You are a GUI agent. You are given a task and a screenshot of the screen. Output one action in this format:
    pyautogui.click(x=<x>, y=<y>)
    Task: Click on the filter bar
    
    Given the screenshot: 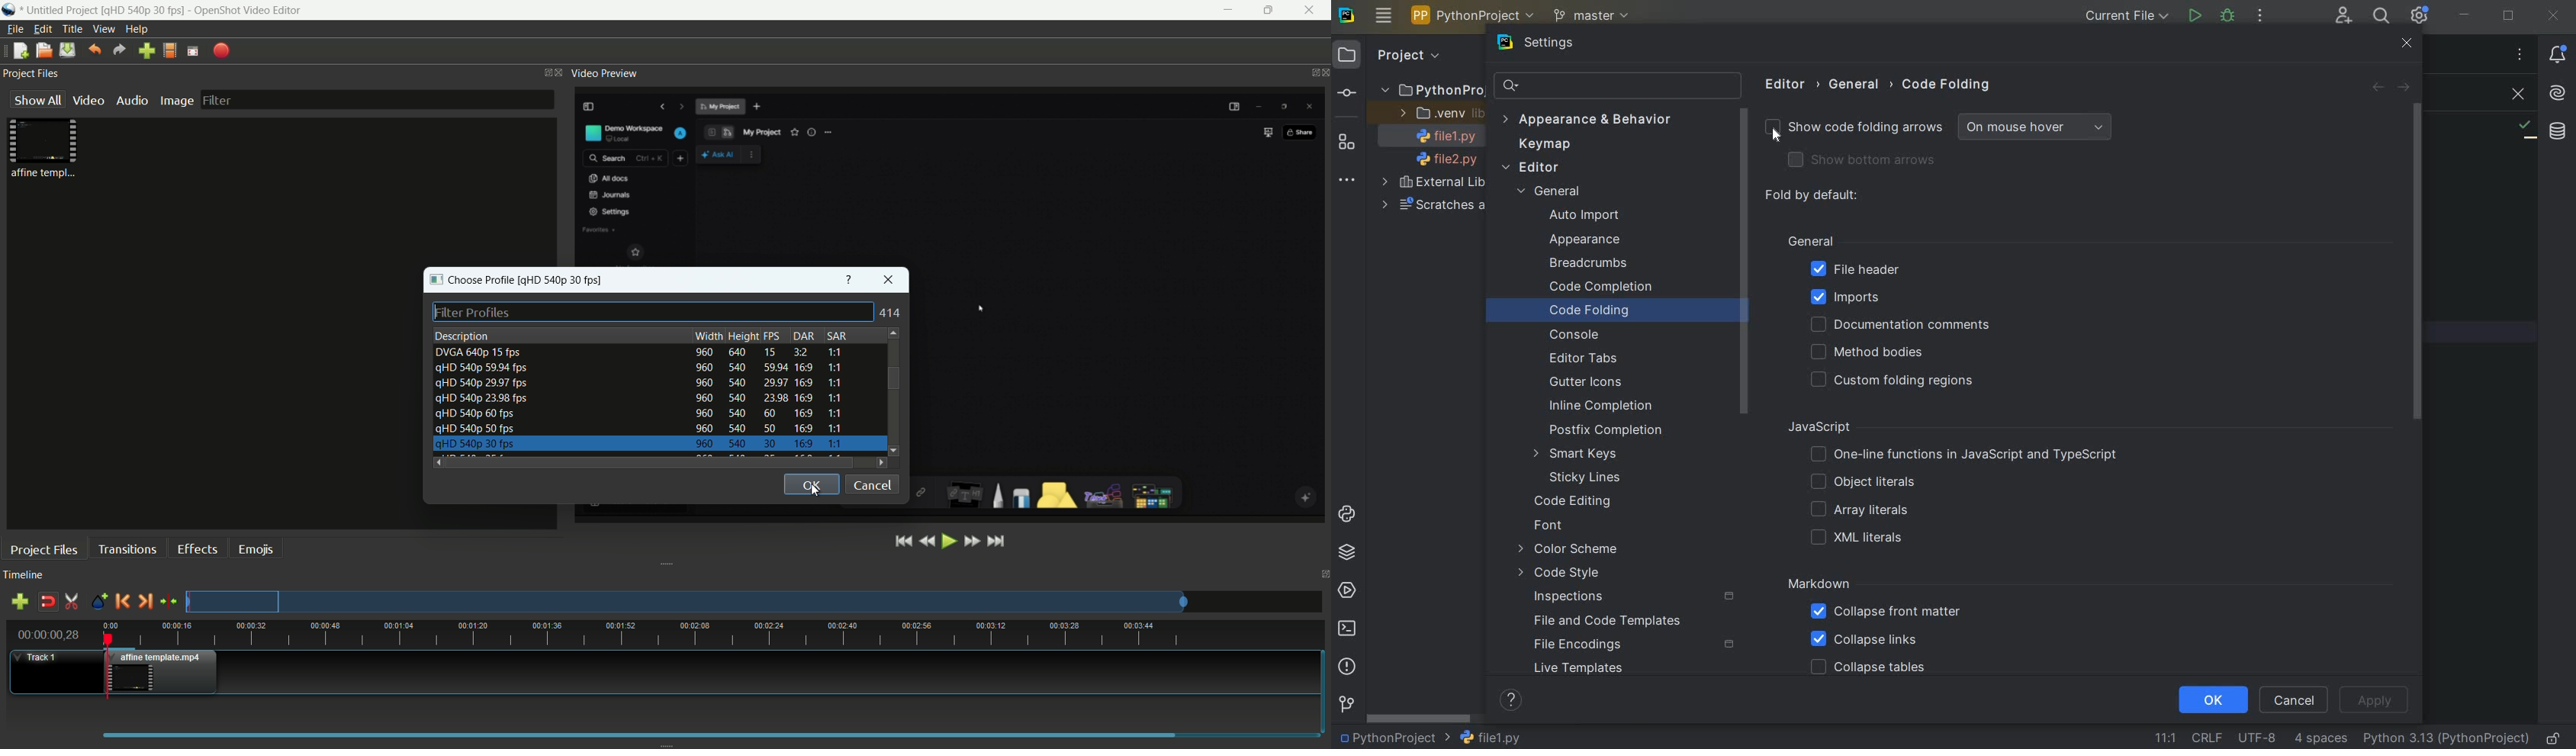 What is the action you would take?
    pyautogui.click(x=377, y=99)
    